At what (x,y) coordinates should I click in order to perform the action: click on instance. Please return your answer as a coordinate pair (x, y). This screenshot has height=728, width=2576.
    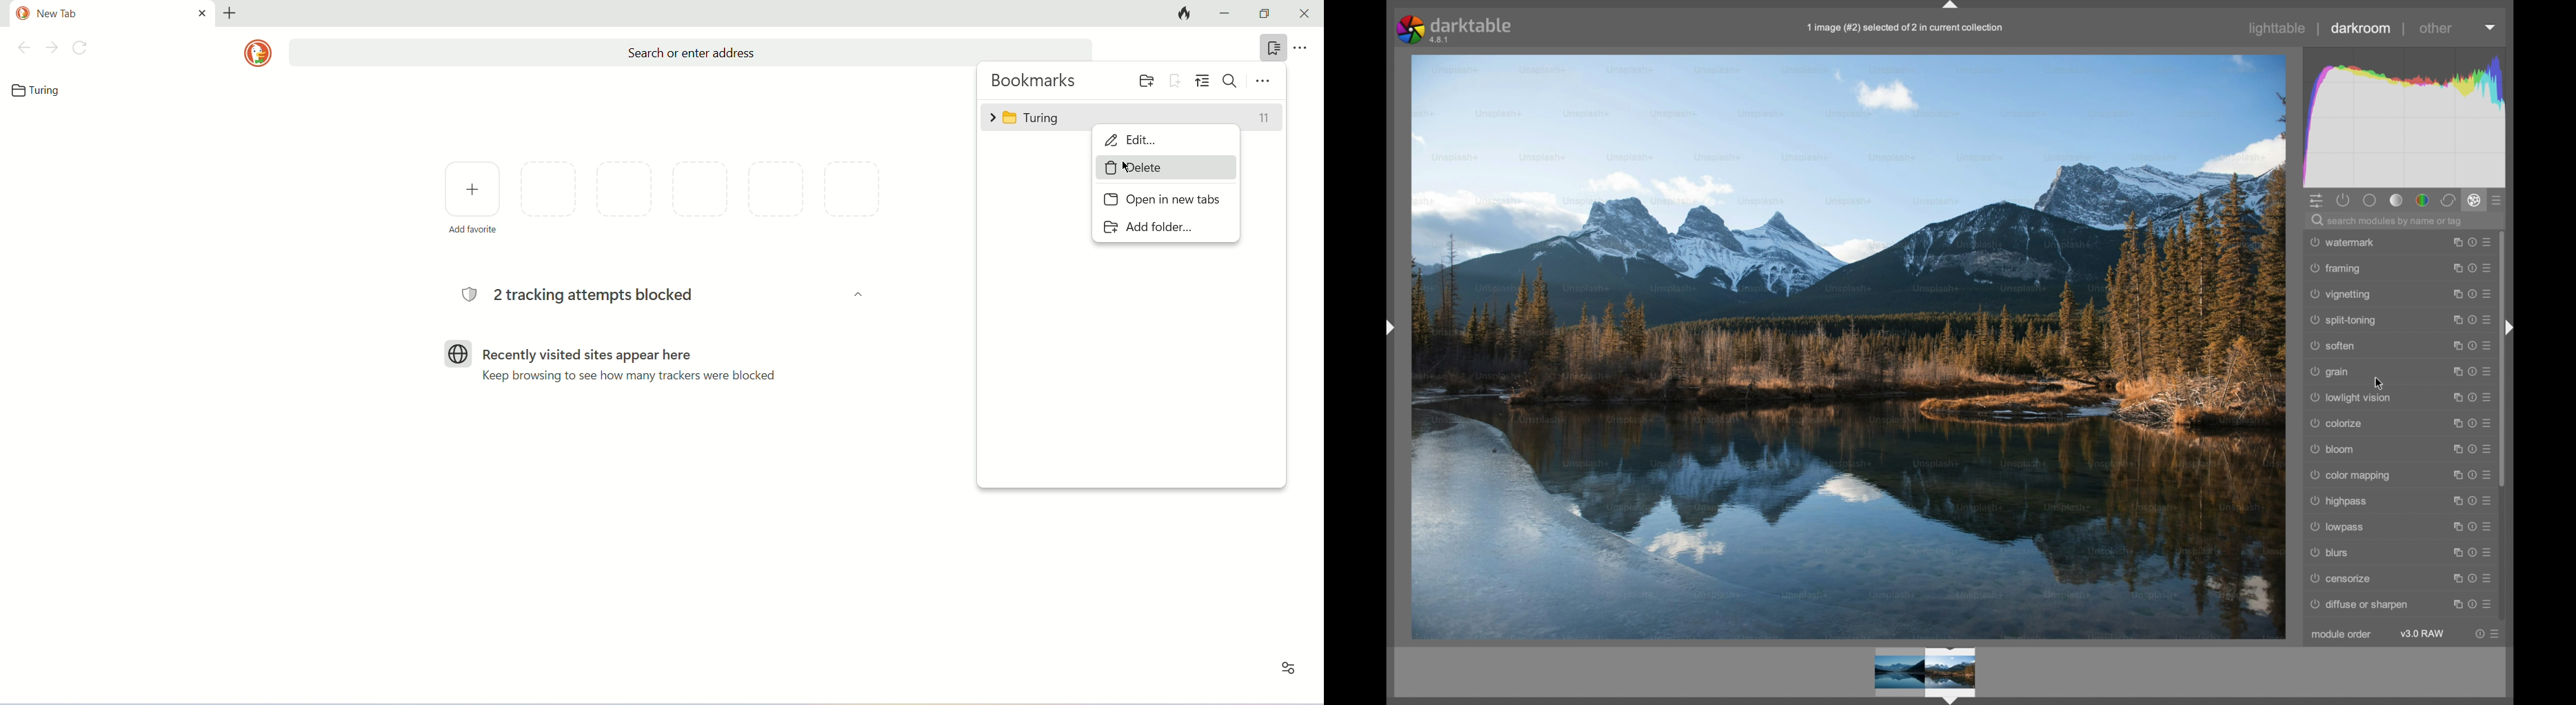
    Looking at the image, I should click on (2455, 501).